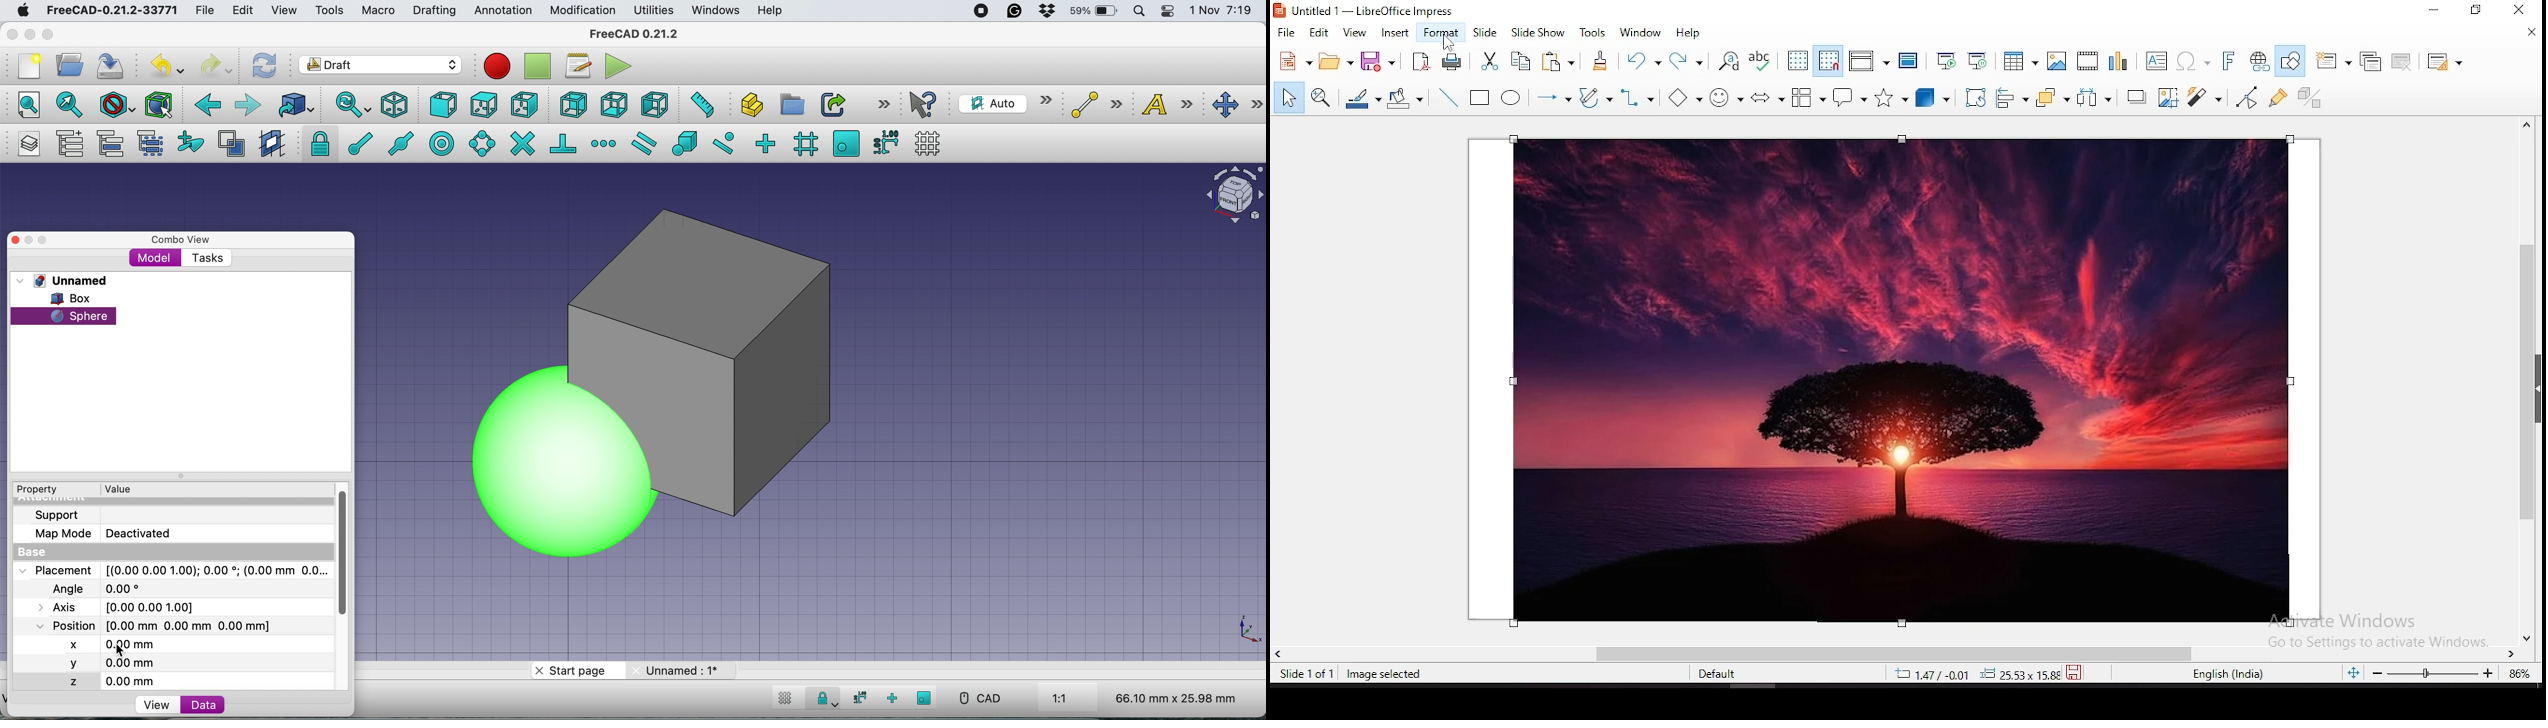 Image resolution: width=2548 pixels, height=728 pixels. I want to click on align objects, so click(2014, 100).